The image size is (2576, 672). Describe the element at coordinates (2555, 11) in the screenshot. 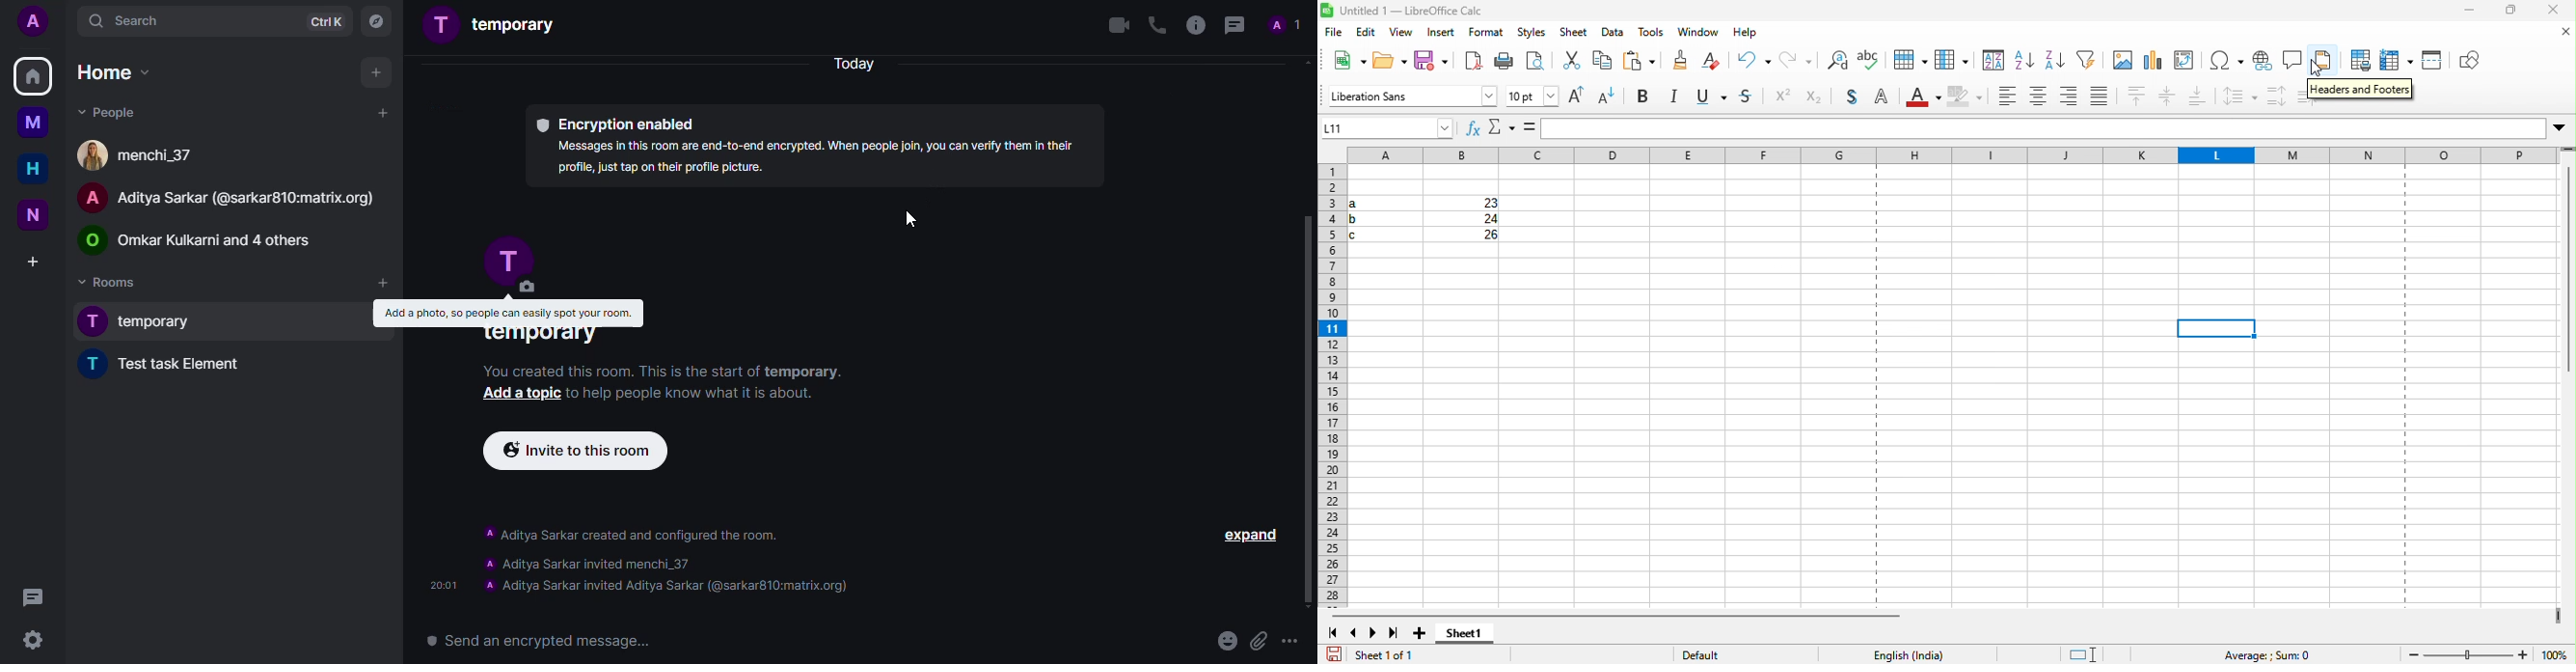

I see `close` at that location.